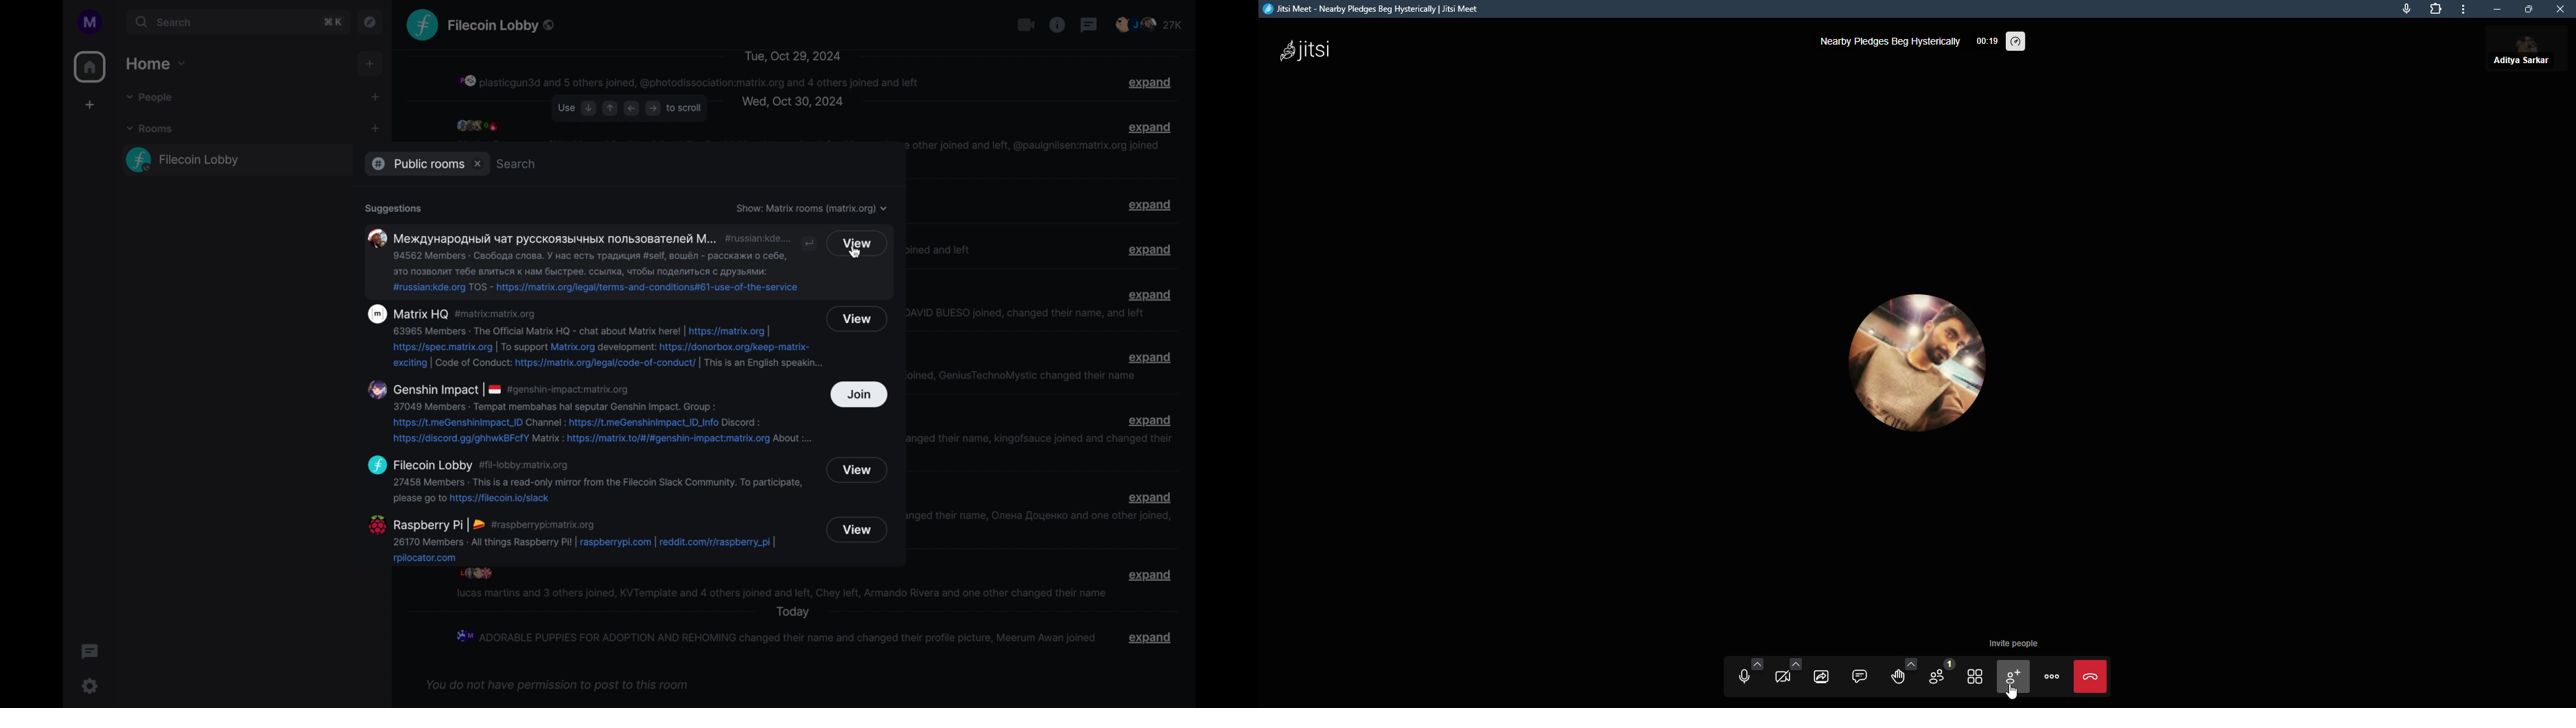  What do you see at coordinates (2407, 9) in the screenshot?
I see `mic` at bounding box center [2407, 9].